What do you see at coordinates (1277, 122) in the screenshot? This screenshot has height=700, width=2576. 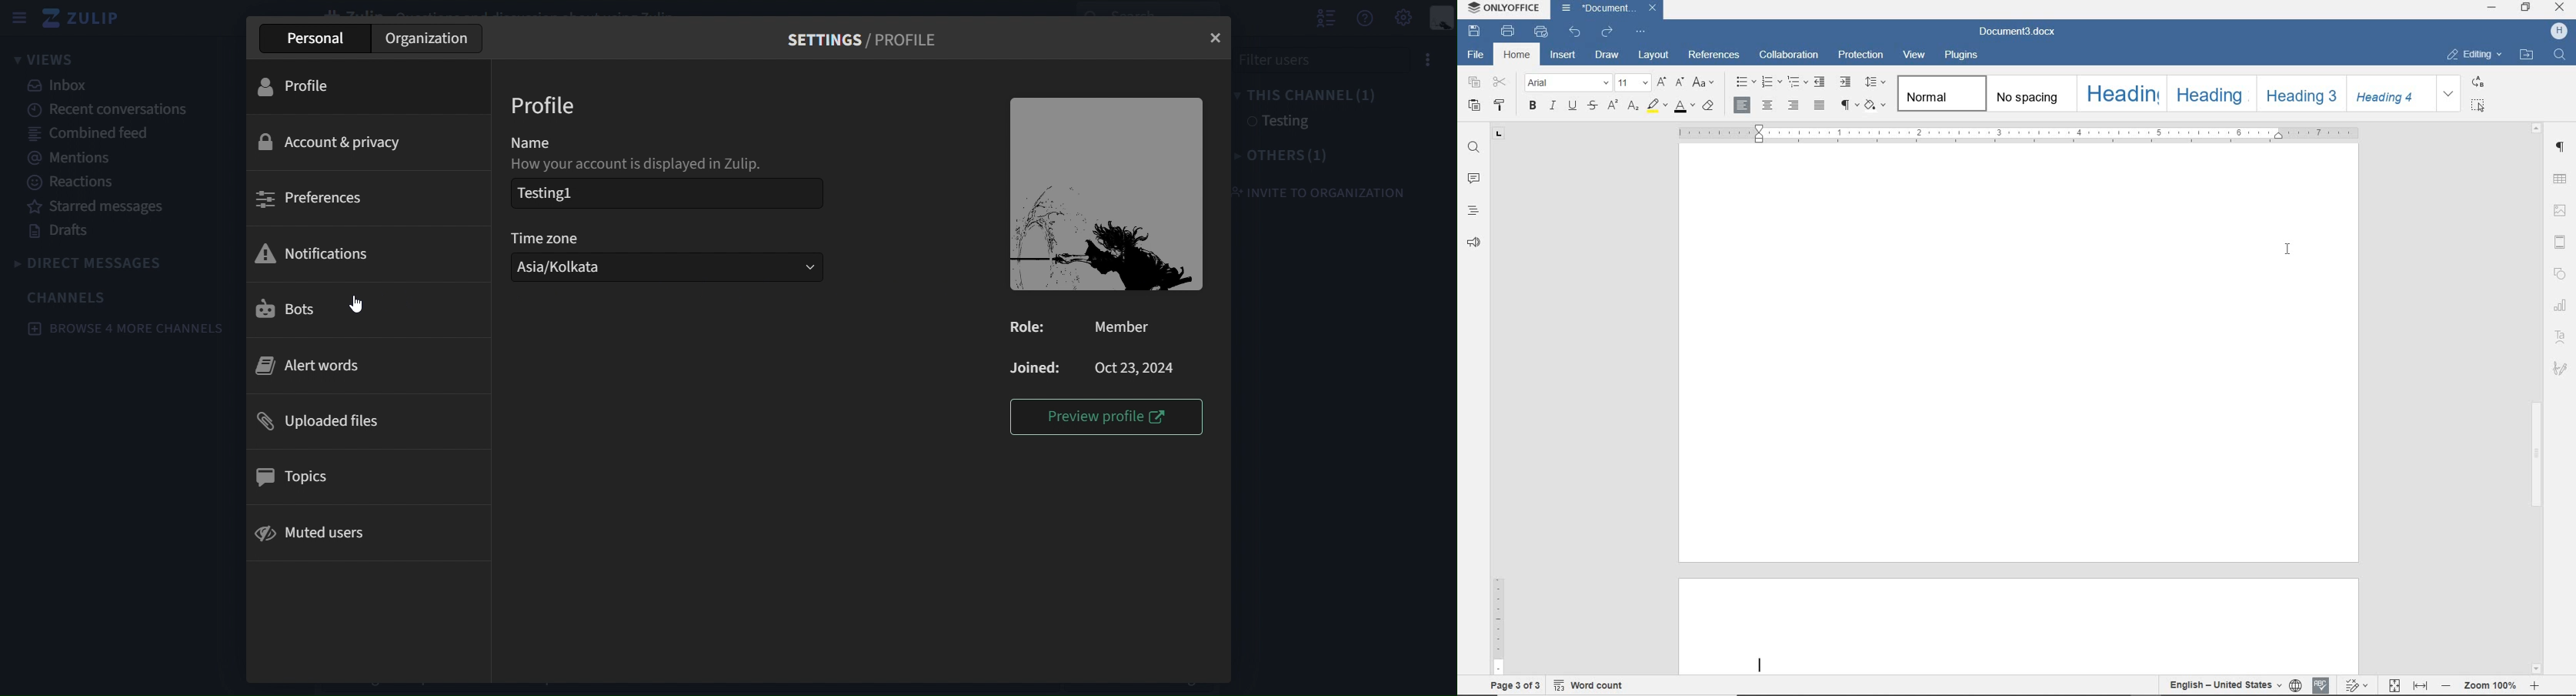 I see `testing` at bounding box center [1277, 122].